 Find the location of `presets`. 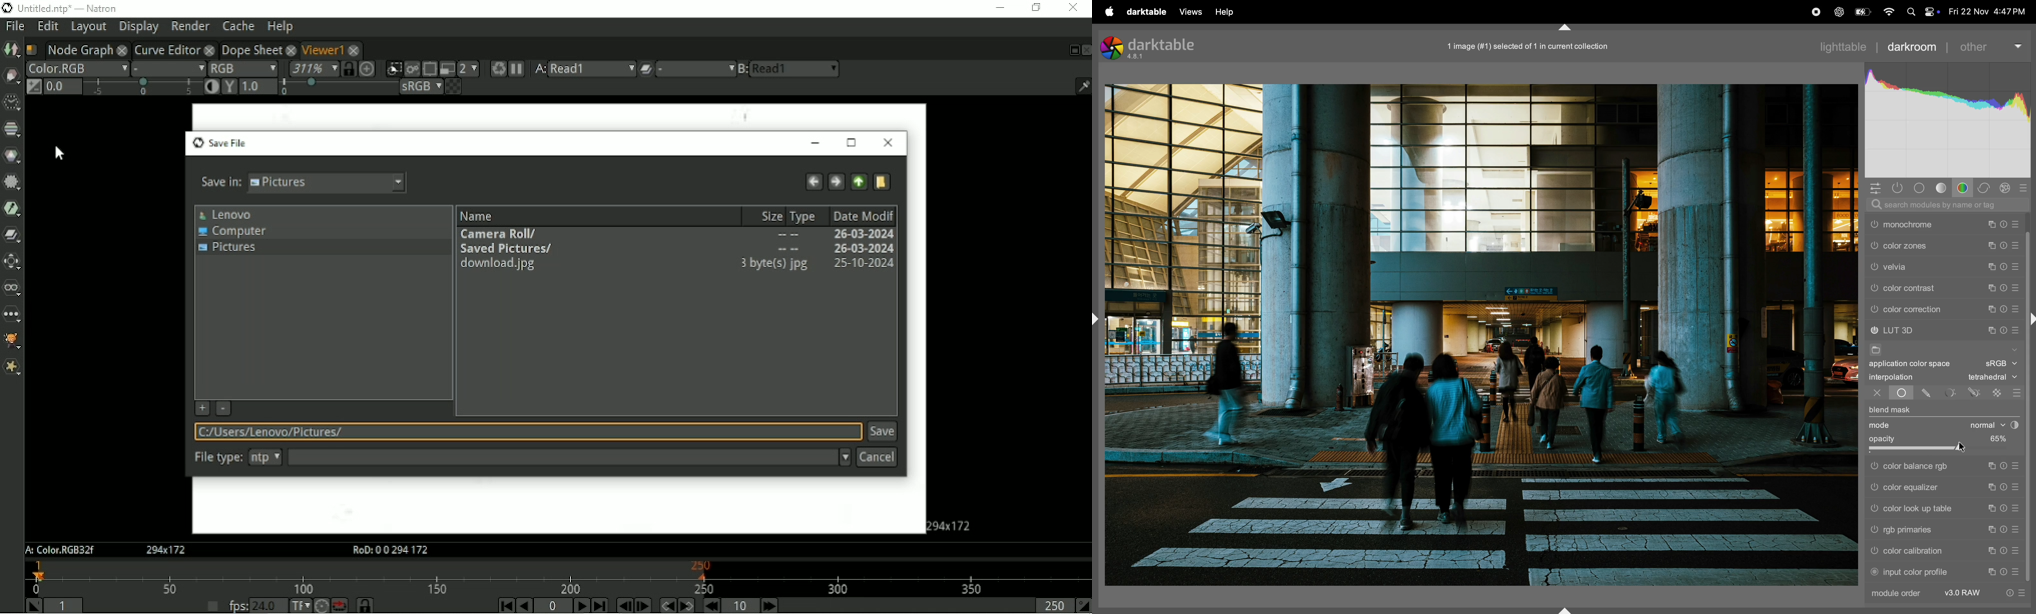

presets is located at coordinates (2017, 265).